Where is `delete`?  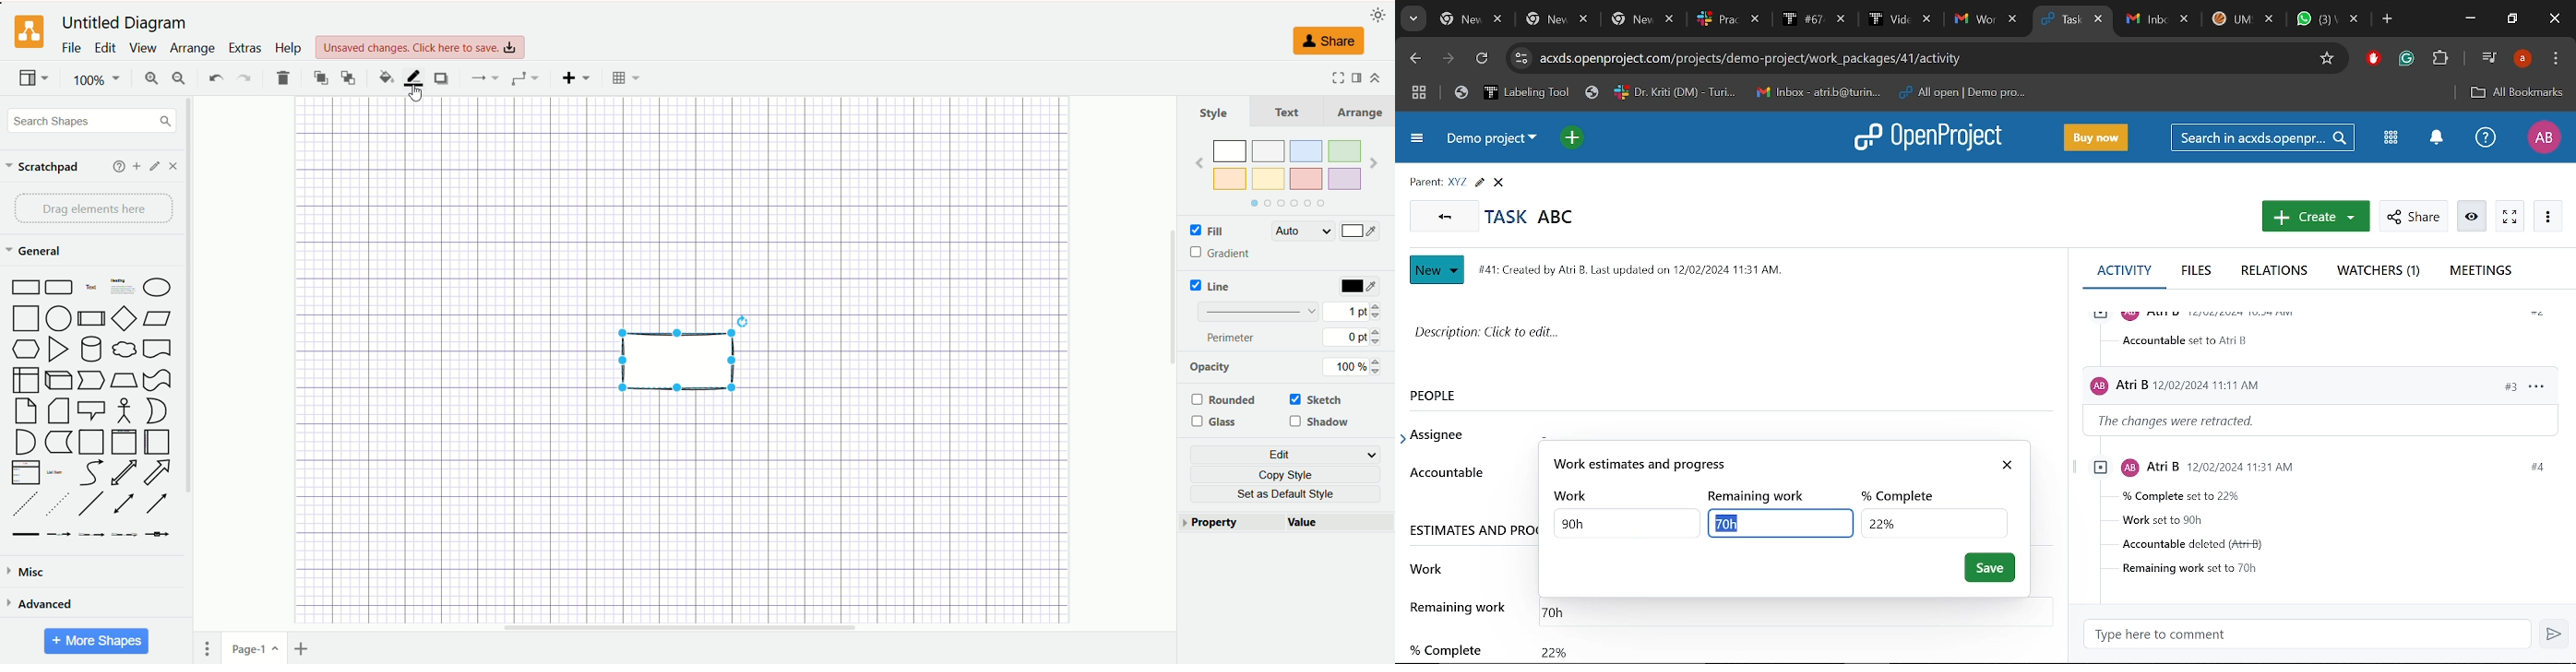
delete is located at coordinates (281, 76).